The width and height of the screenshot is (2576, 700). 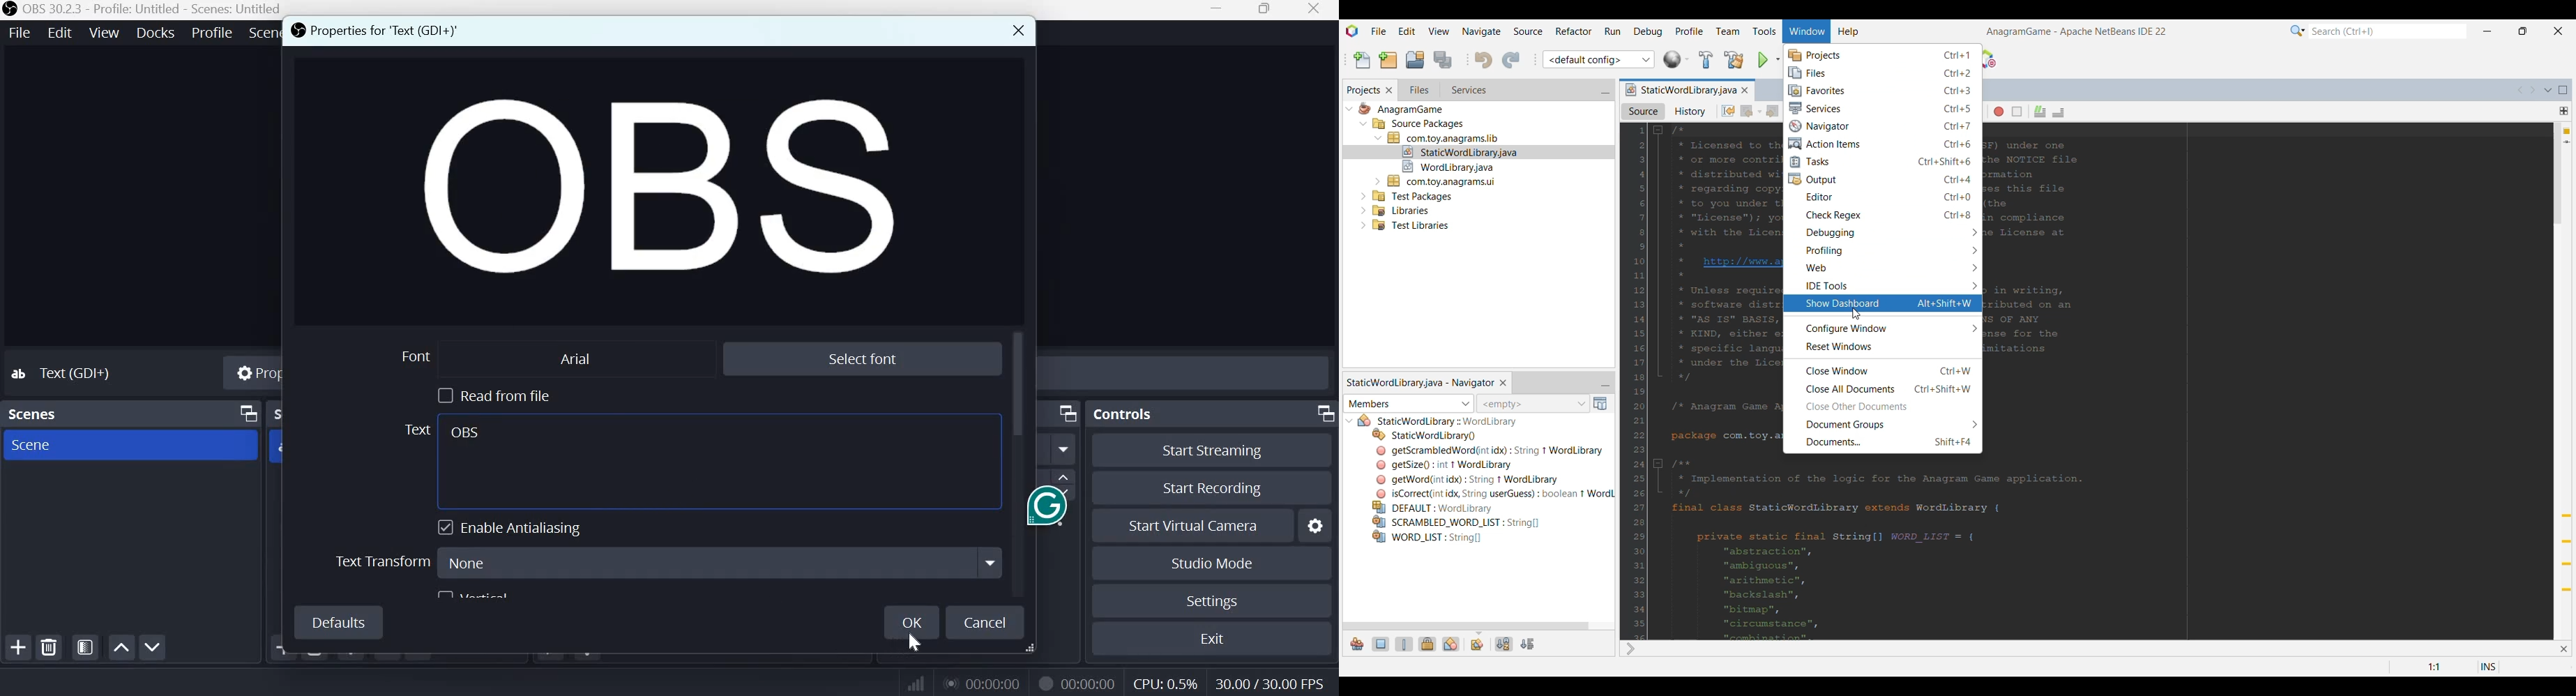 I want to click on Start recording, so click(x=1208, y=489).